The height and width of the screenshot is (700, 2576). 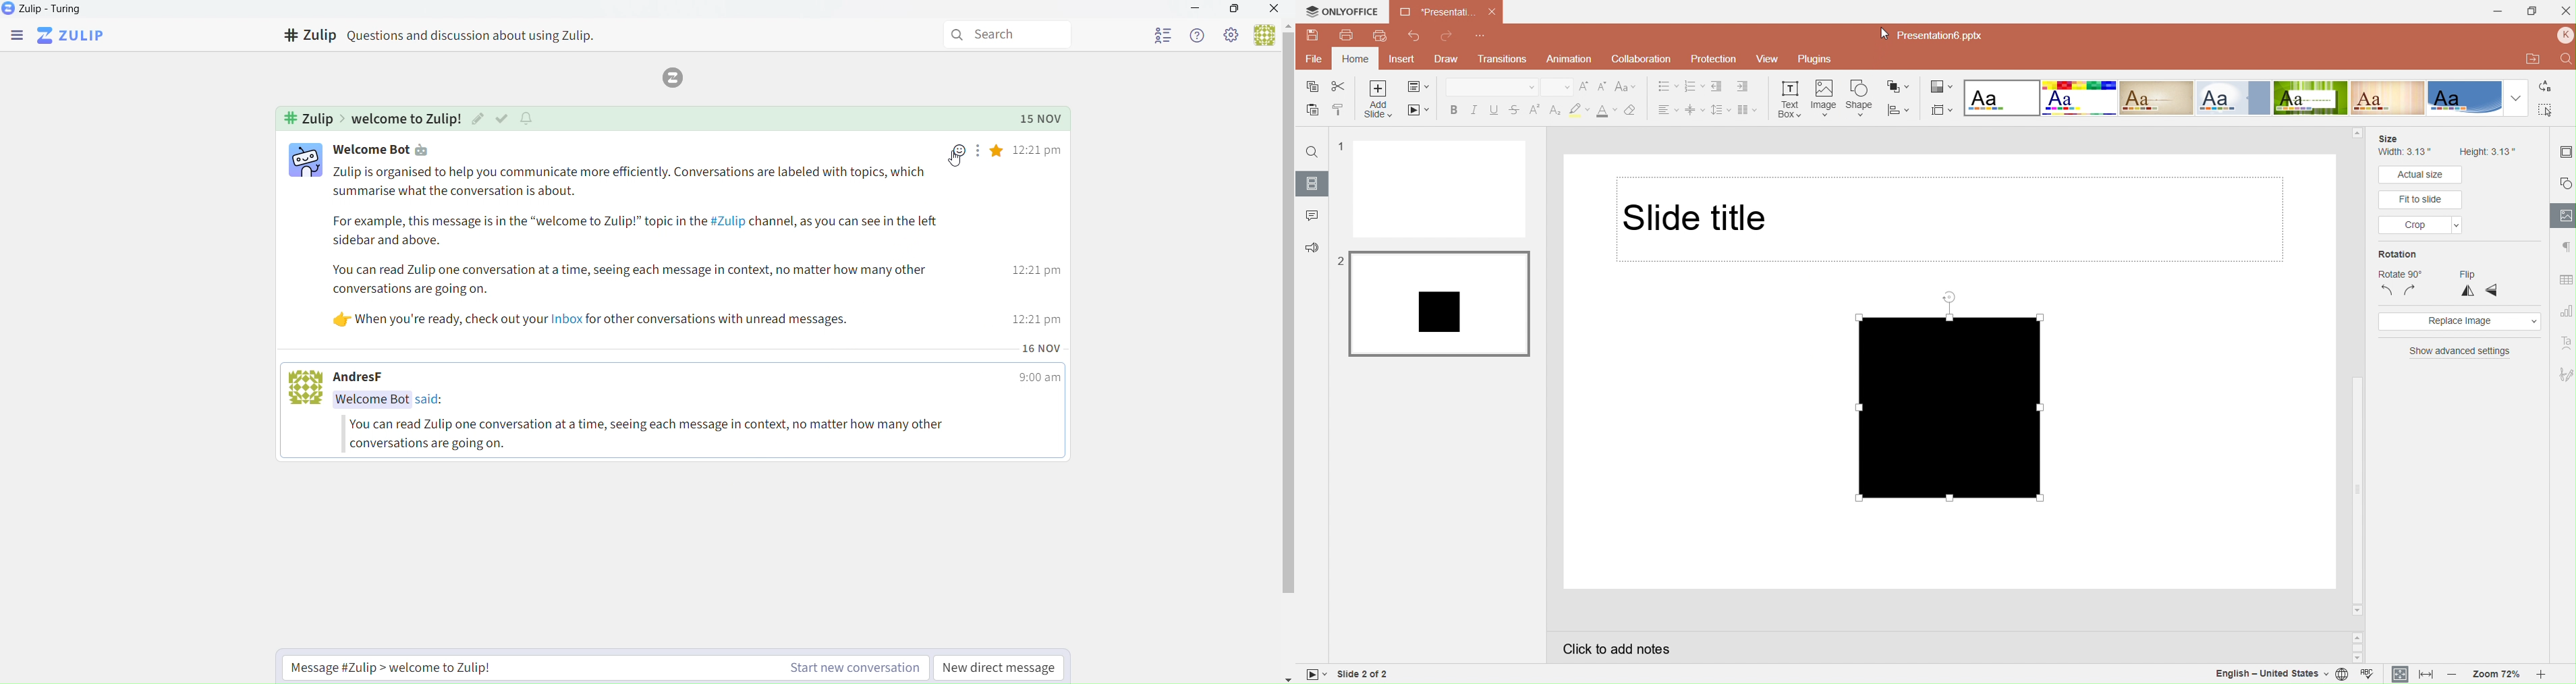 What do you see at coordinates (598, 667) in the screenshot?
I see `Start new conversation` at bounding box center [598, 667].